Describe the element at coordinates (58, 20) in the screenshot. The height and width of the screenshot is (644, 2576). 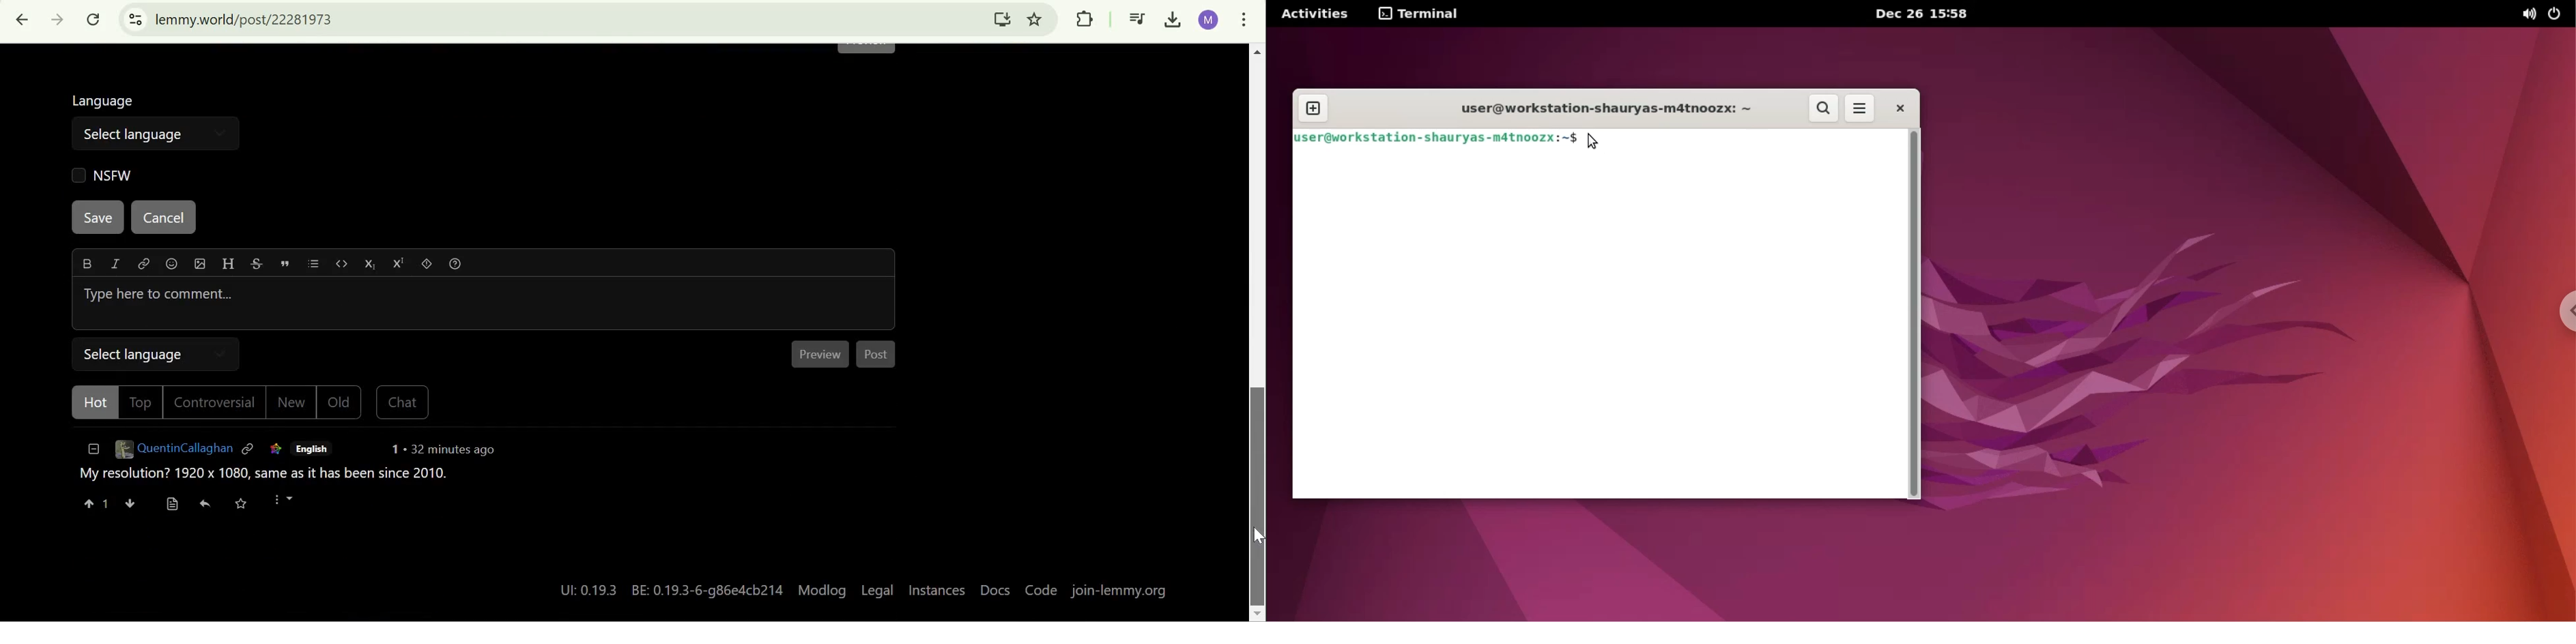
I see `Click to go forward, hold to see history` at that location.